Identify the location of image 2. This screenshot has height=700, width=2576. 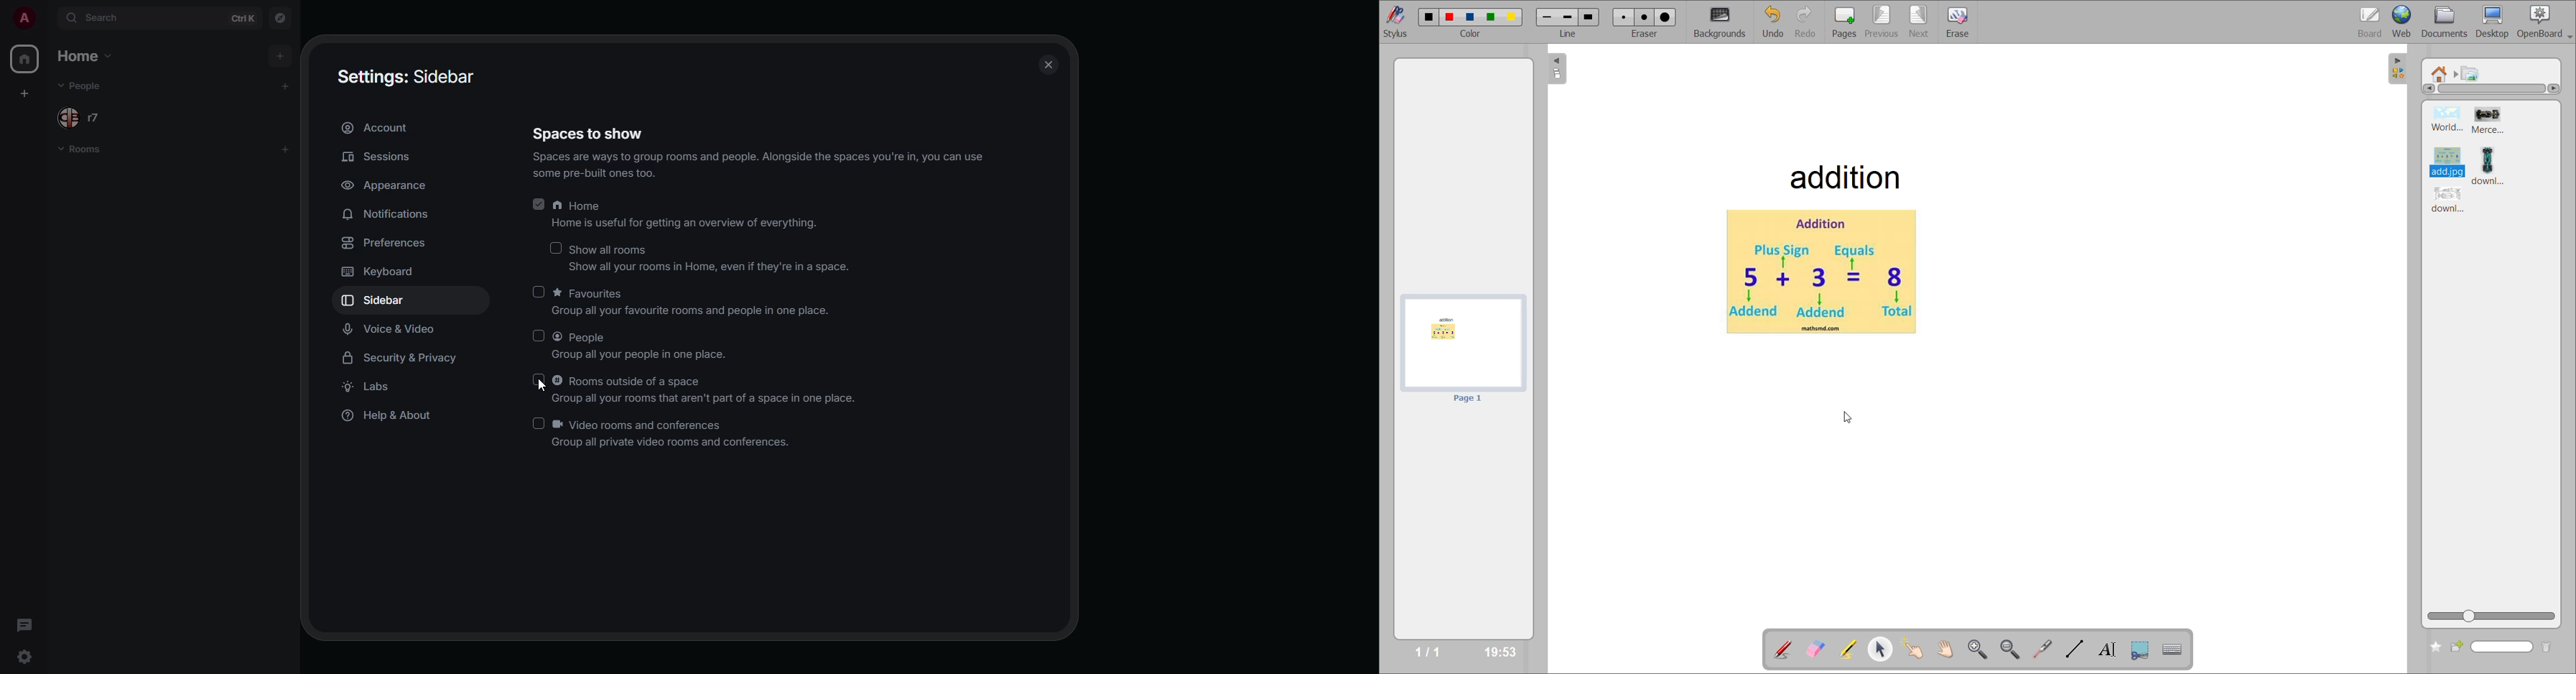
(2492, 121).